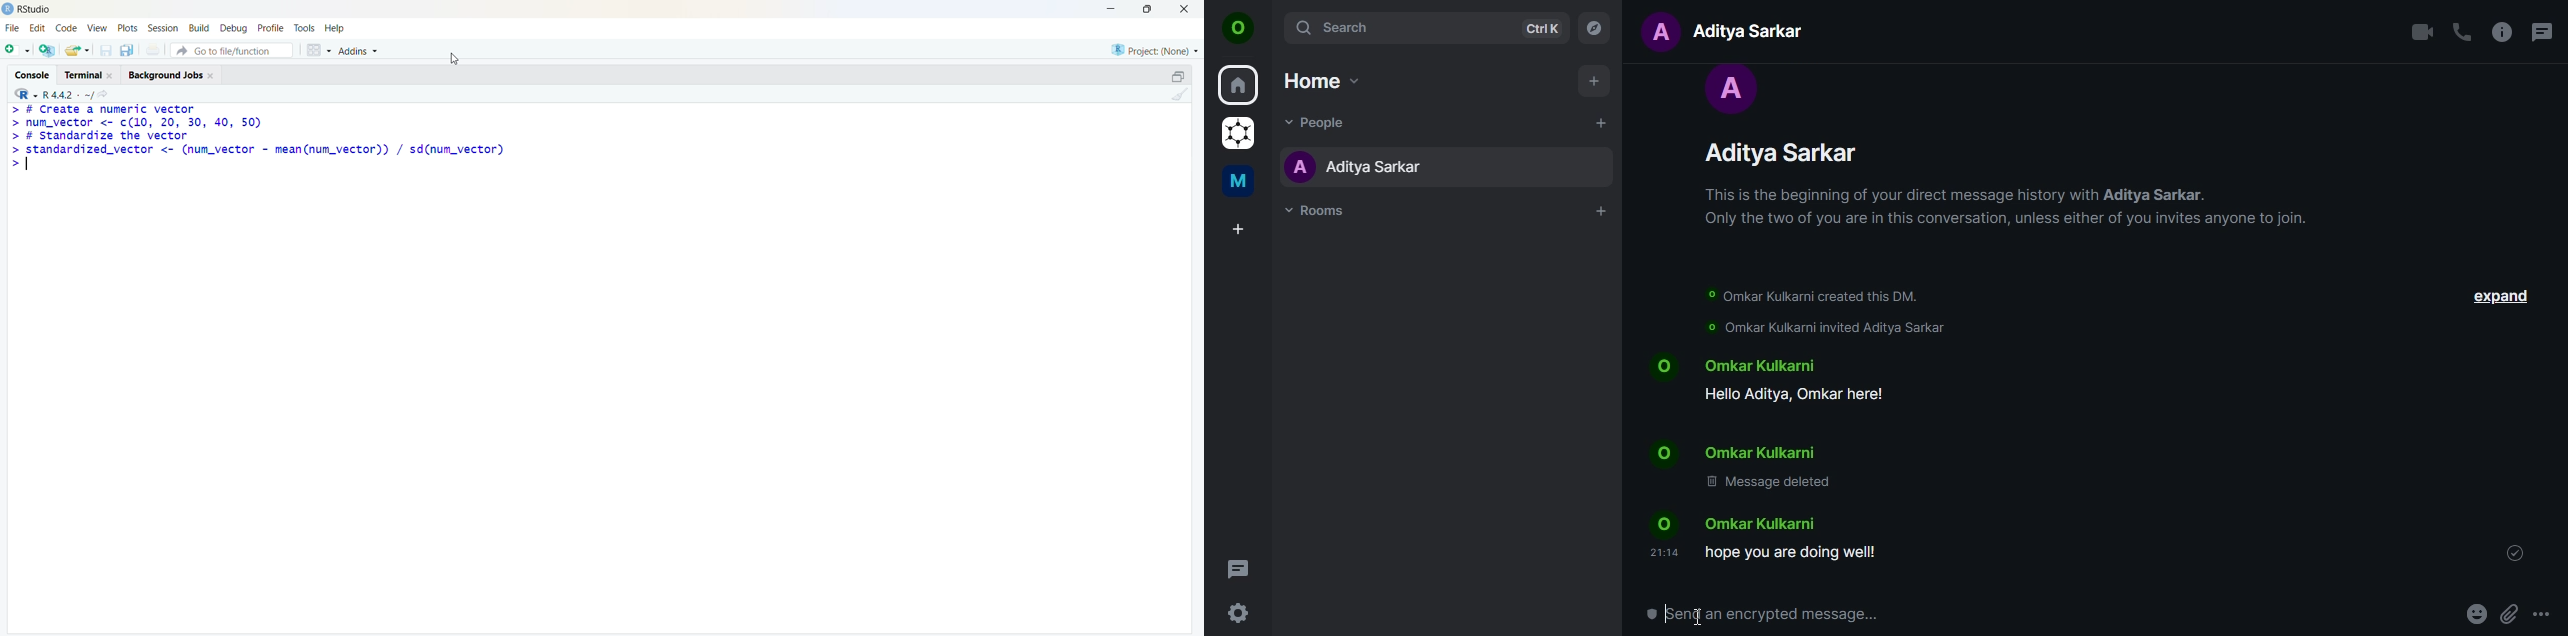 The width and height of the screenshot is (2576, 644). What do you see at coordinates (359, 51) in the screenshot?
I see `addins` at bounding box center [359, 51].